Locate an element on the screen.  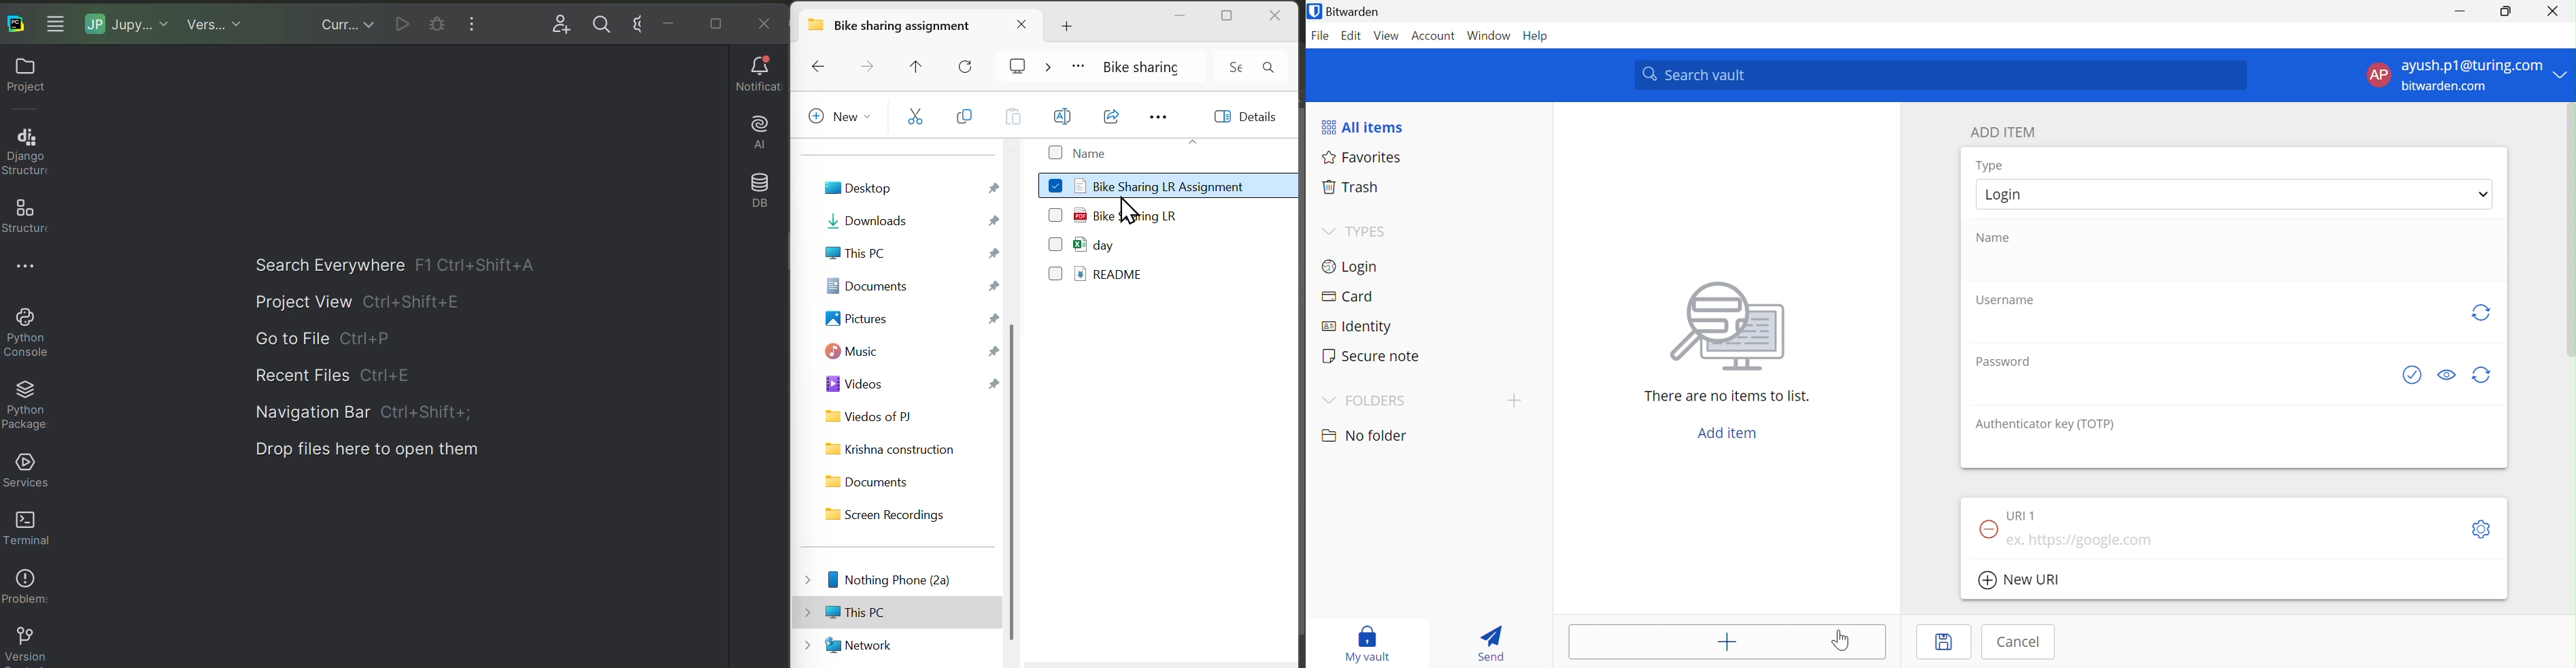
Restore Down is located at coordinates (2506, 11).